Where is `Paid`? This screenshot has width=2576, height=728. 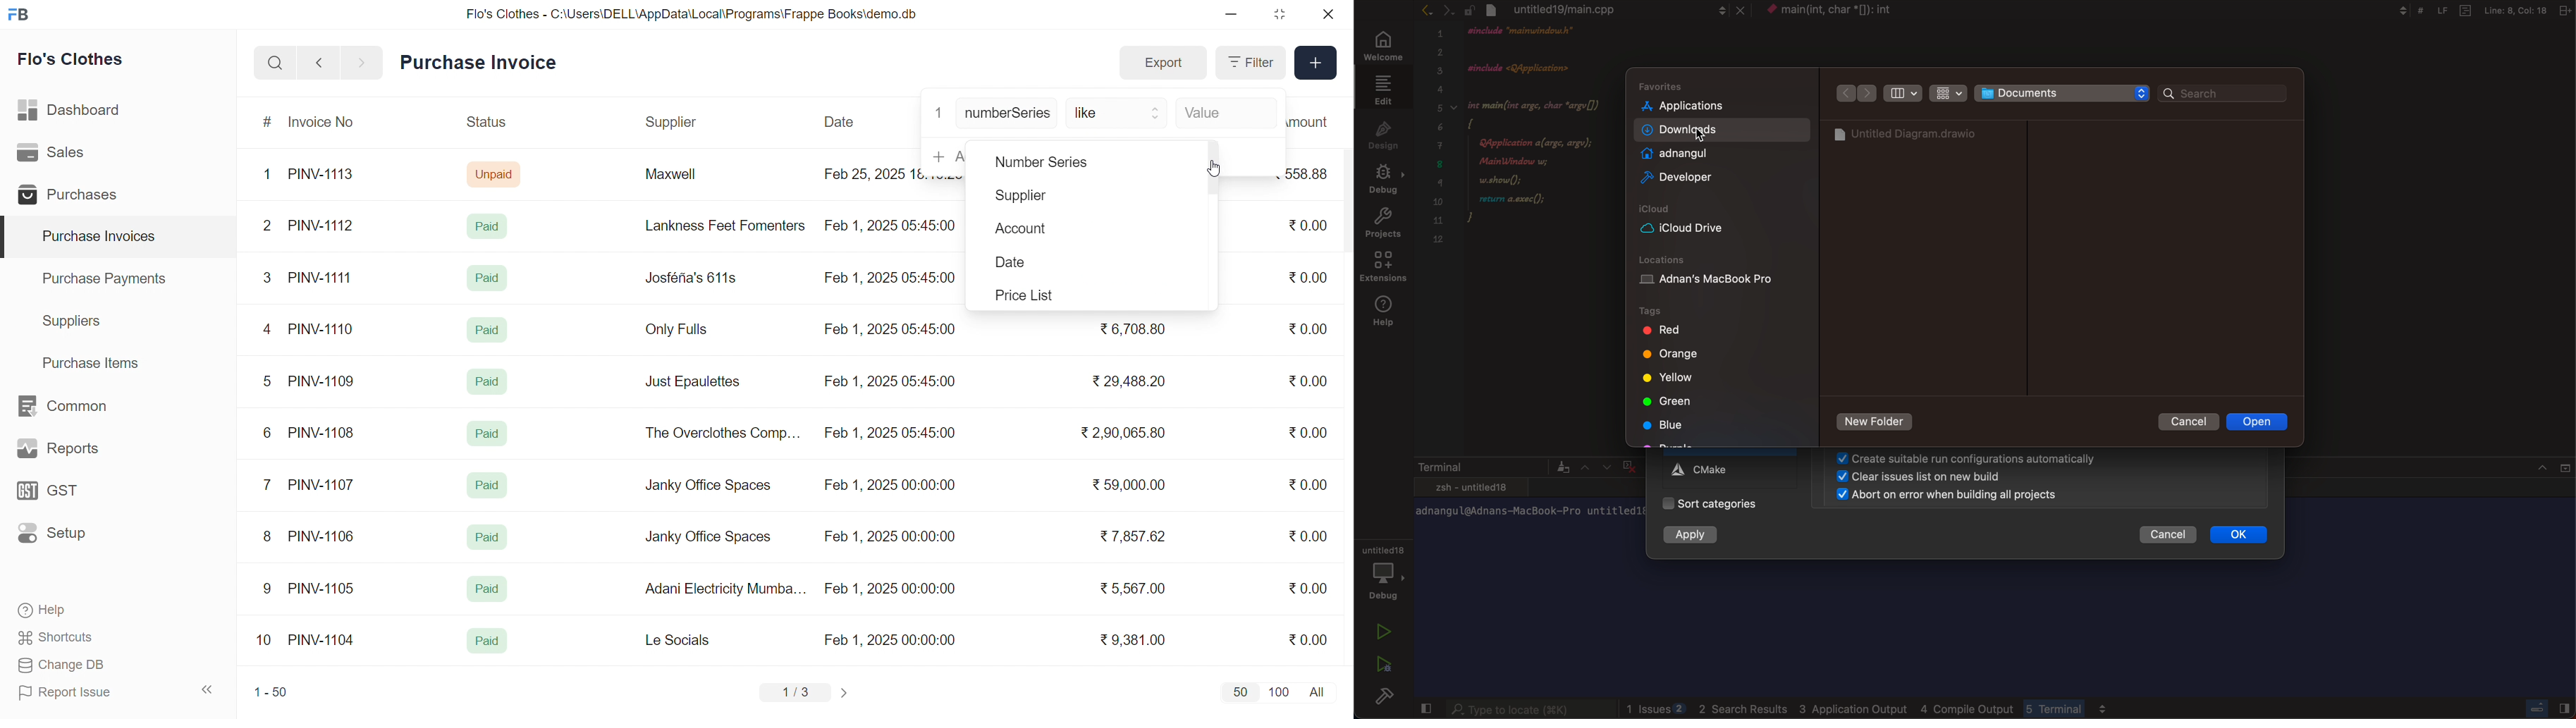 Paid is located at coordinates (491, 226).